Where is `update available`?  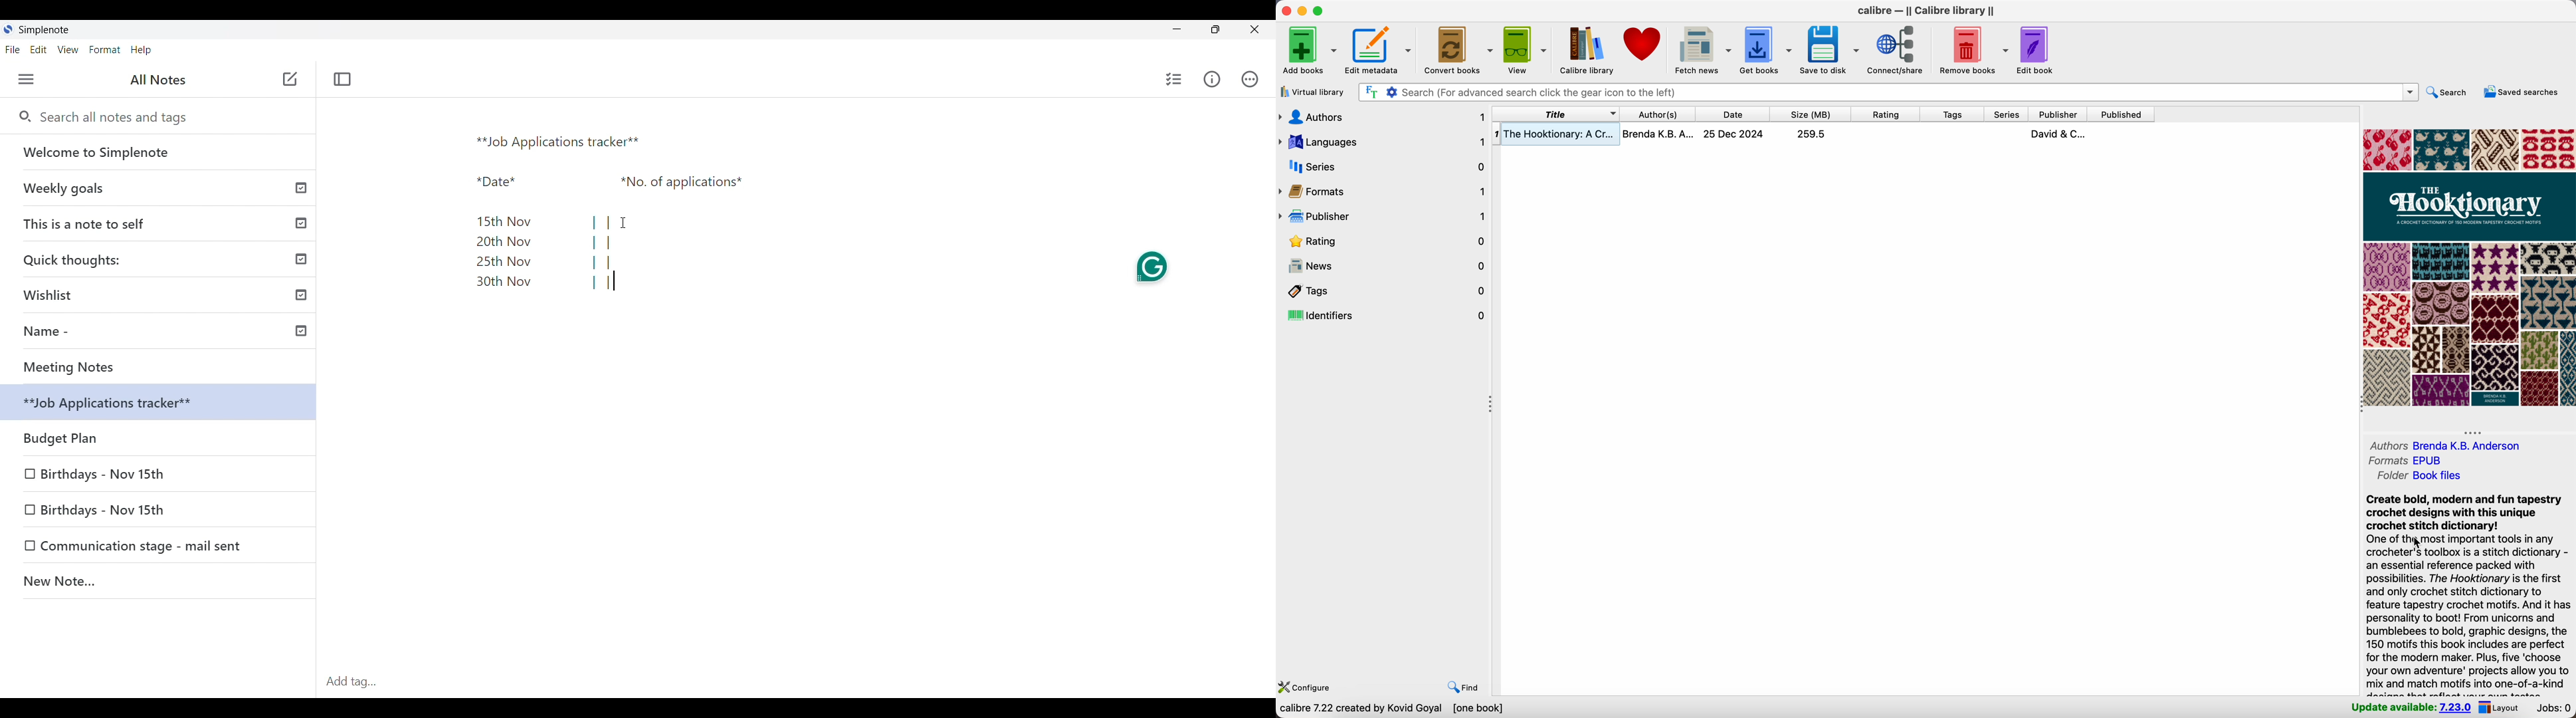 update available is located at coordinates (2411, 709).